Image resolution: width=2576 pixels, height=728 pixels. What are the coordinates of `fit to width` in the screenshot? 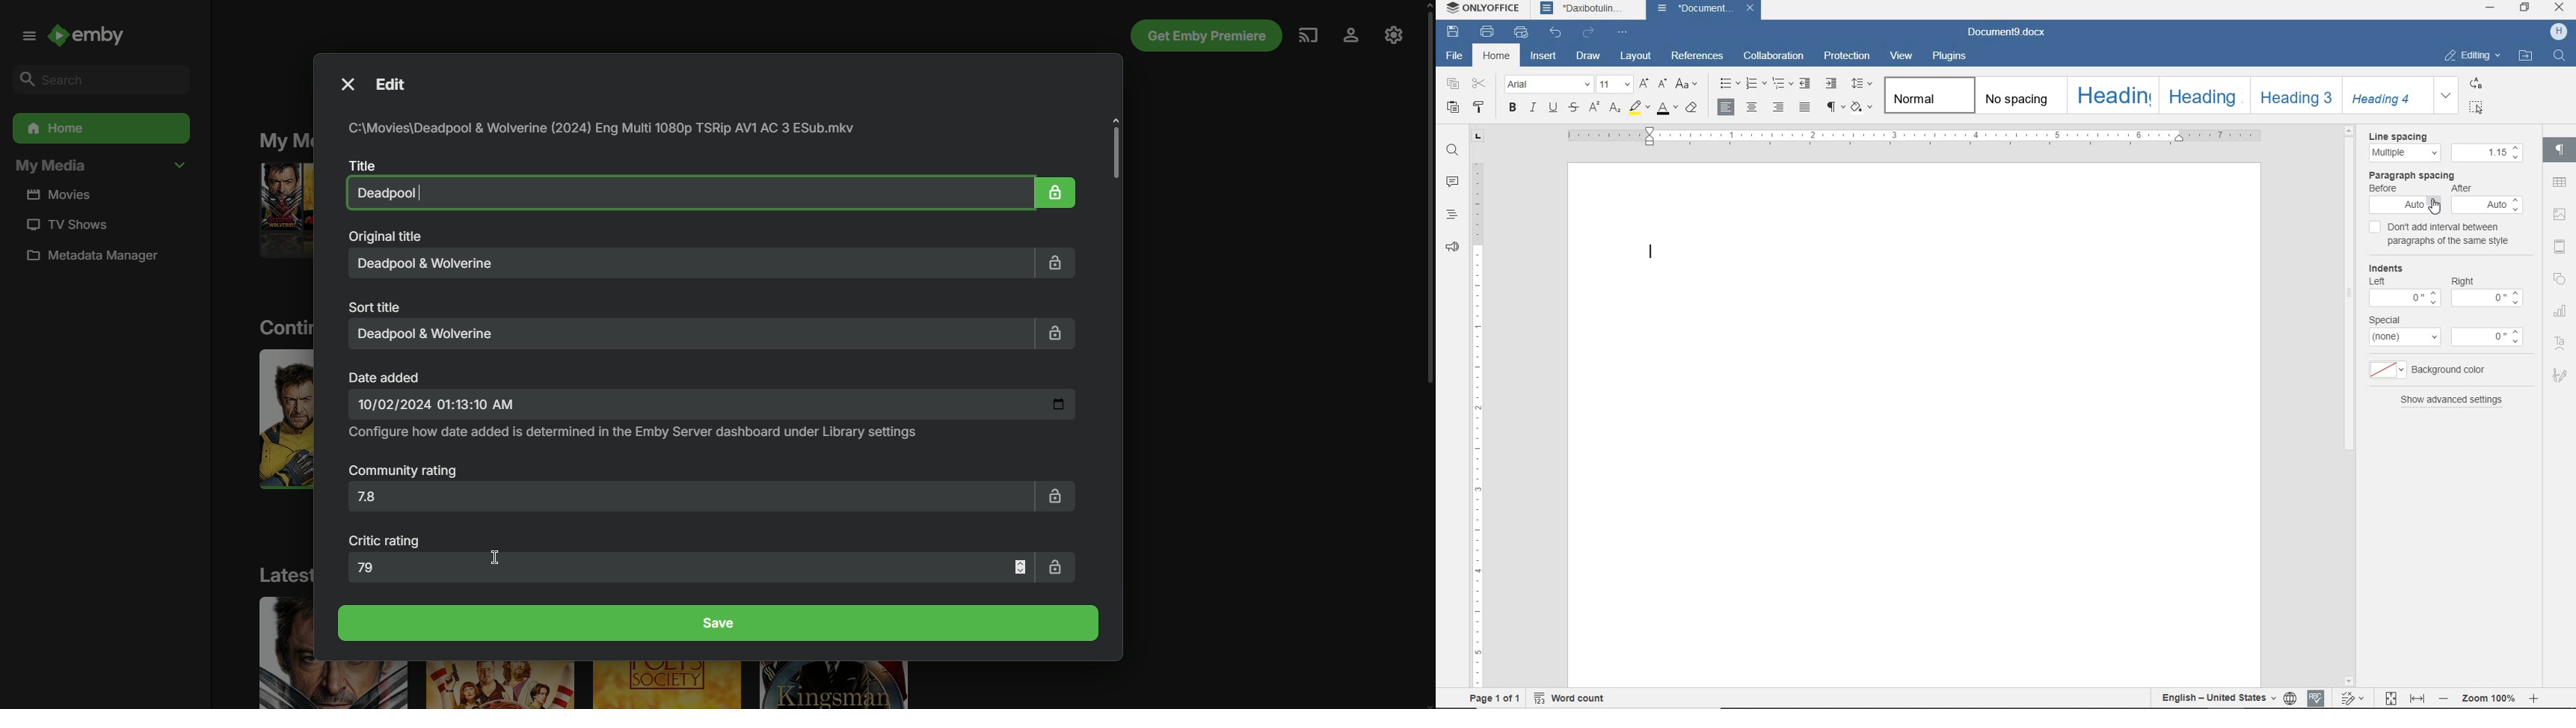 It's located at (2417, 699).